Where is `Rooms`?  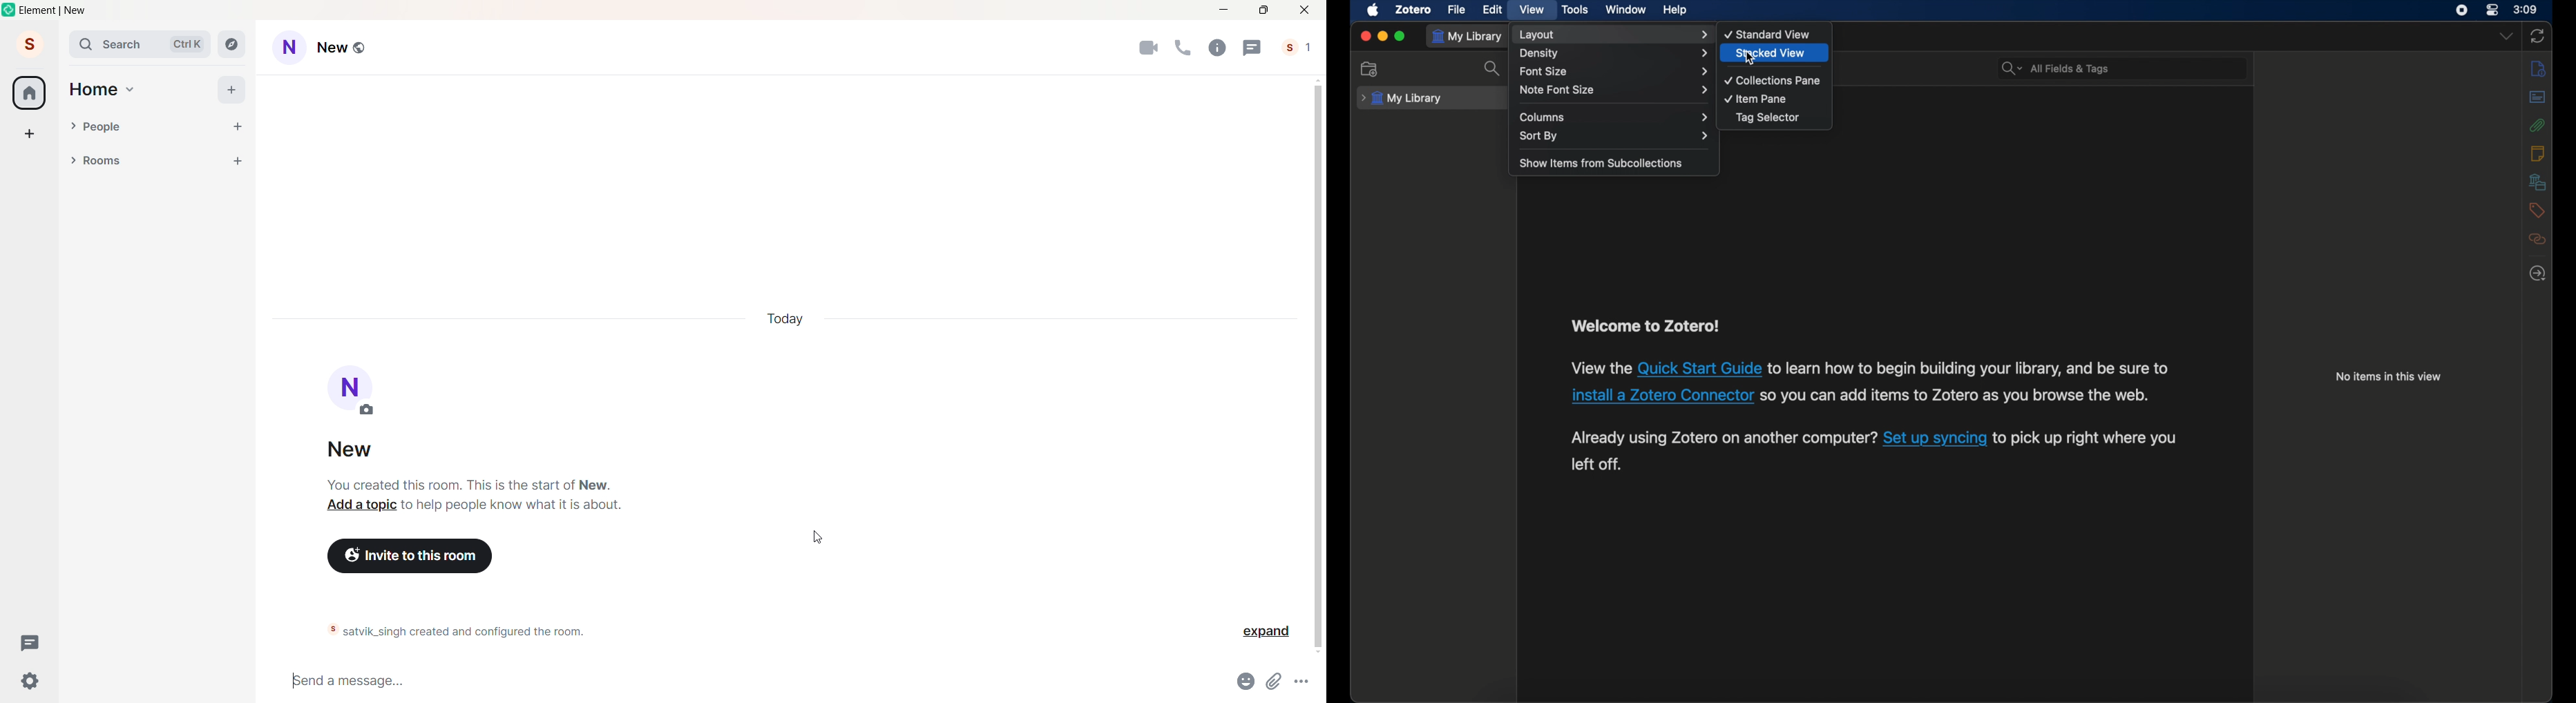 Rooms is located at coordinates (139, 162).